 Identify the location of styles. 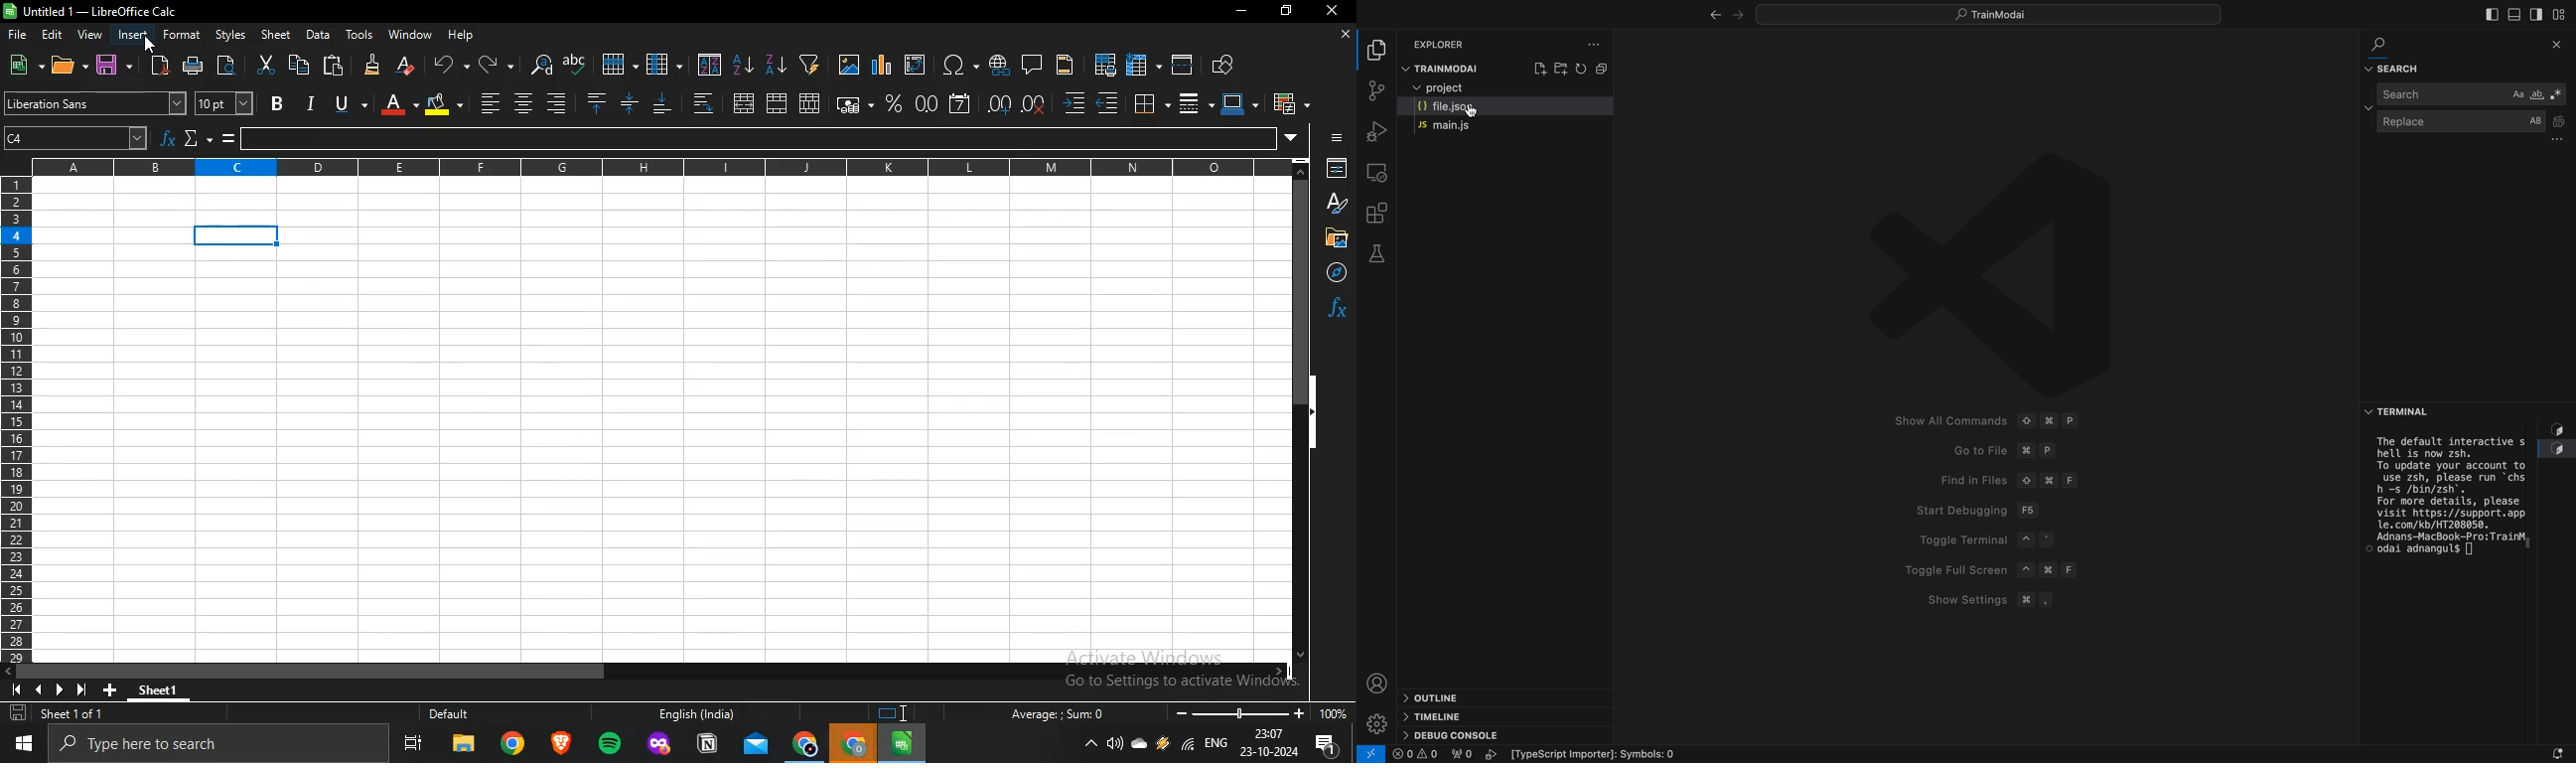
(1333, 203).